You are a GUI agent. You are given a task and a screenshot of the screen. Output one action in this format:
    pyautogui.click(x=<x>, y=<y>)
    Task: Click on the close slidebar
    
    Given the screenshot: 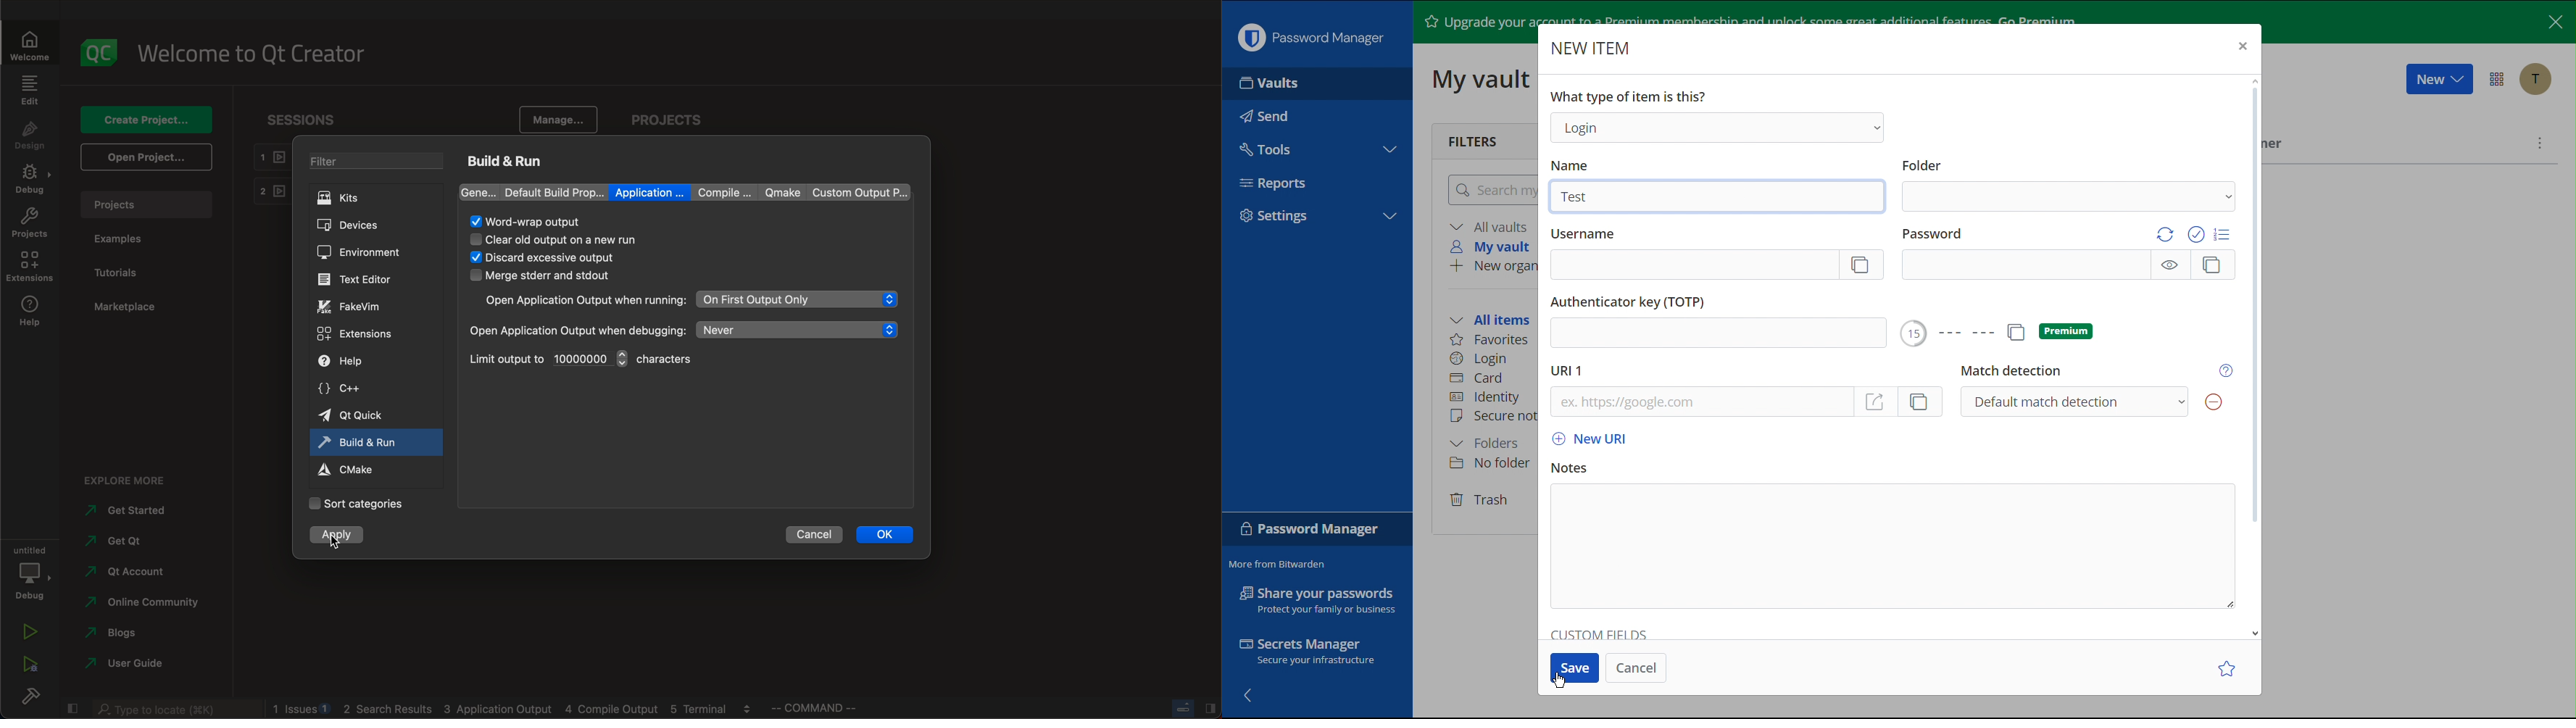 What is the action you would take?
    pyautogui.click(x=72, y=708)
    